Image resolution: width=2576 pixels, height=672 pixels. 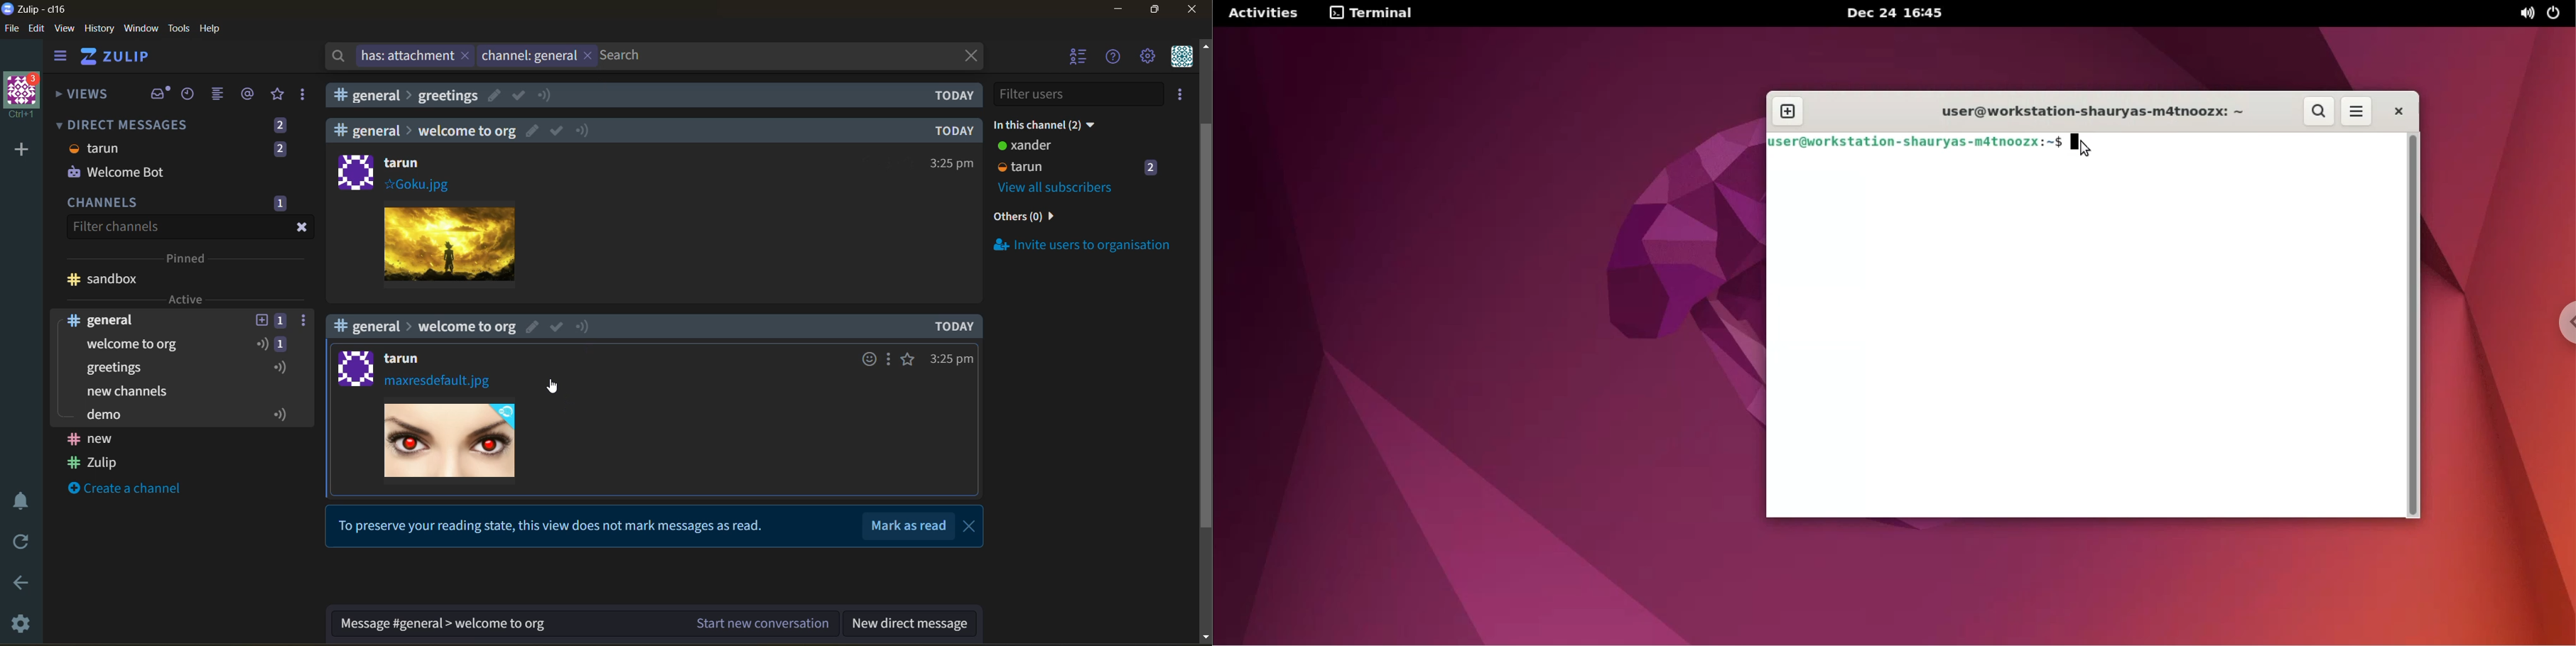 What do you see at coordinates (249, 94) in the screenshot?
I see `mentions` at bounding box center [249, 94].